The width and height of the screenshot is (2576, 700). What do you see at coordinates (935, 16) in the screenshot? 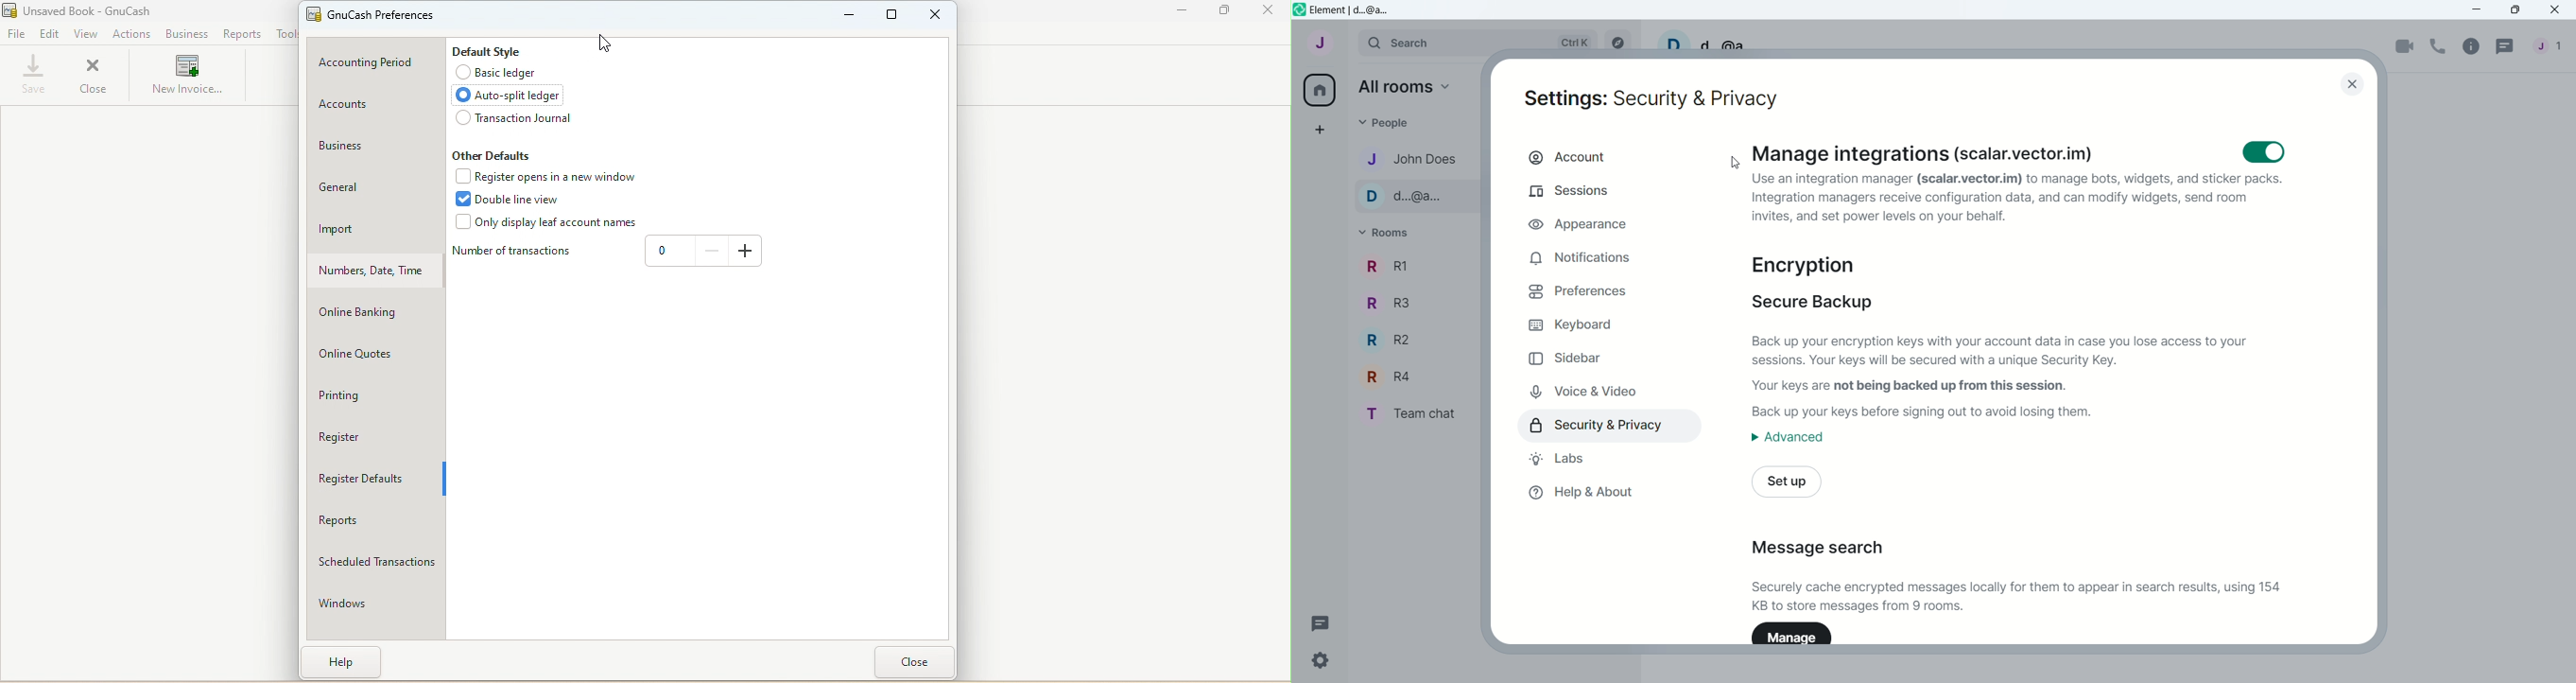
I see `Close` at bounding box center [935, 16].